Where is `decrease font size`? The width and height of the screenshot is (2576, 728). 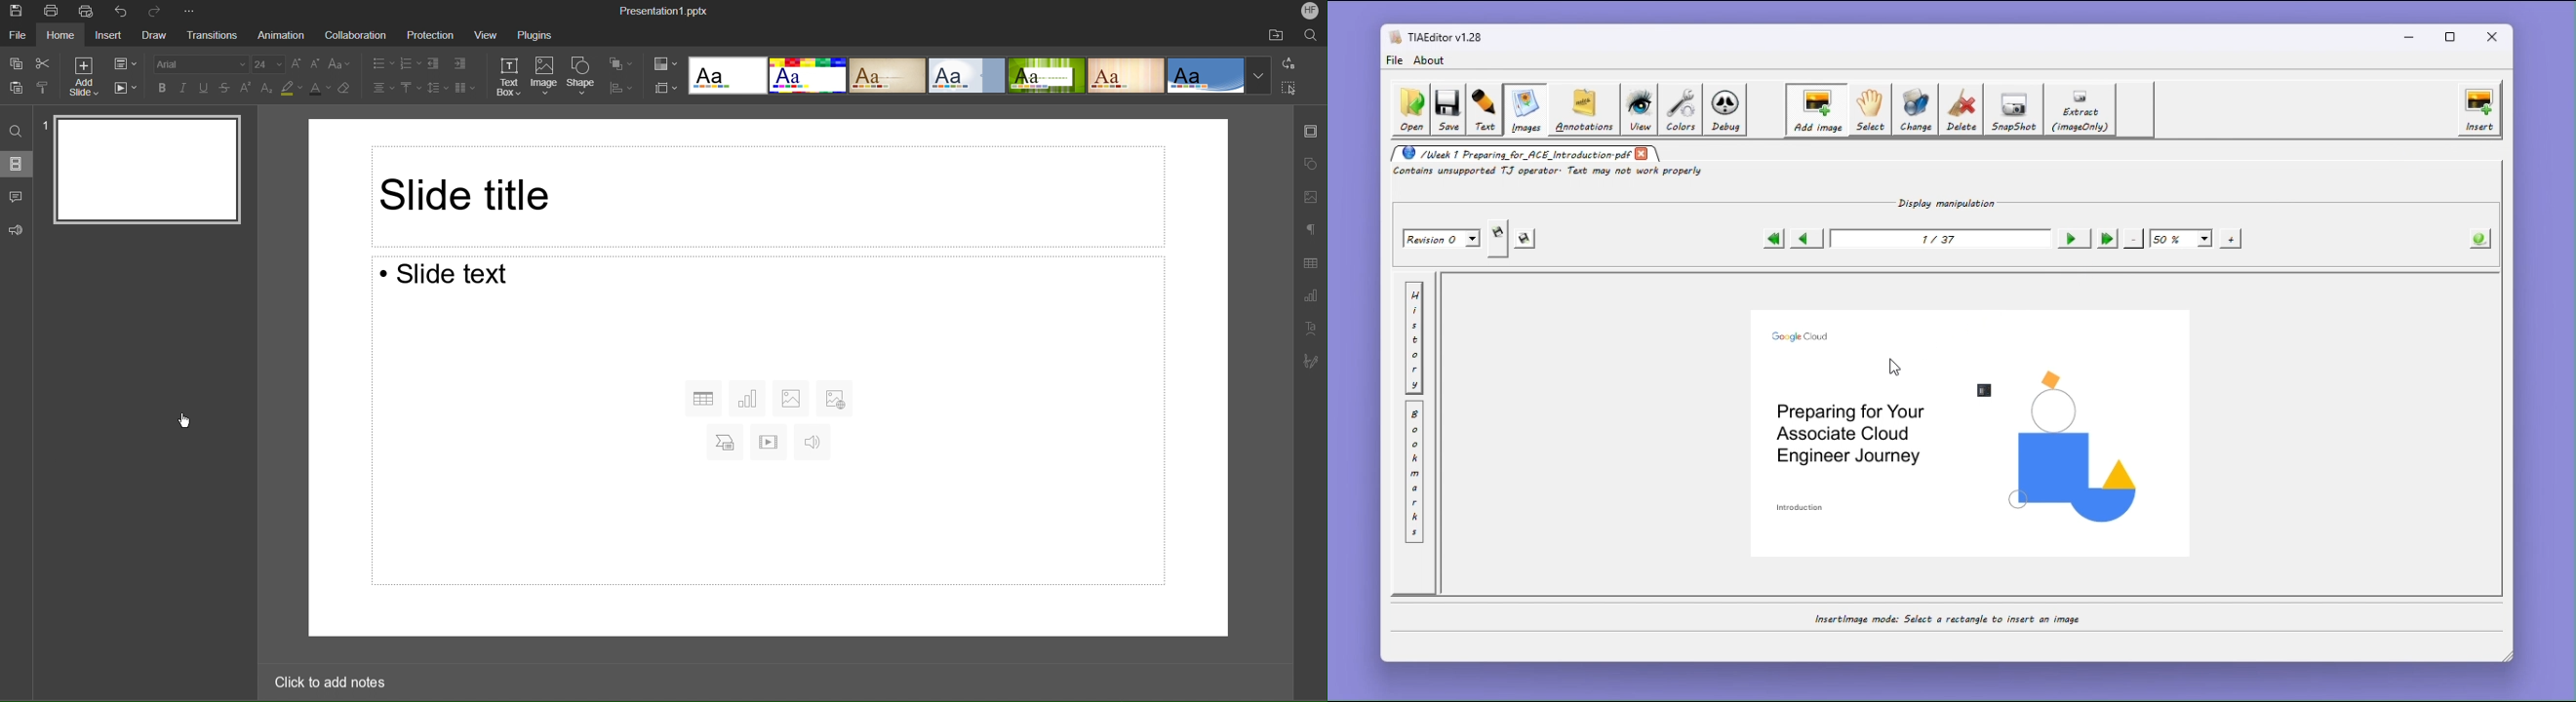
decrease font size is located at coordinates (314, 64).